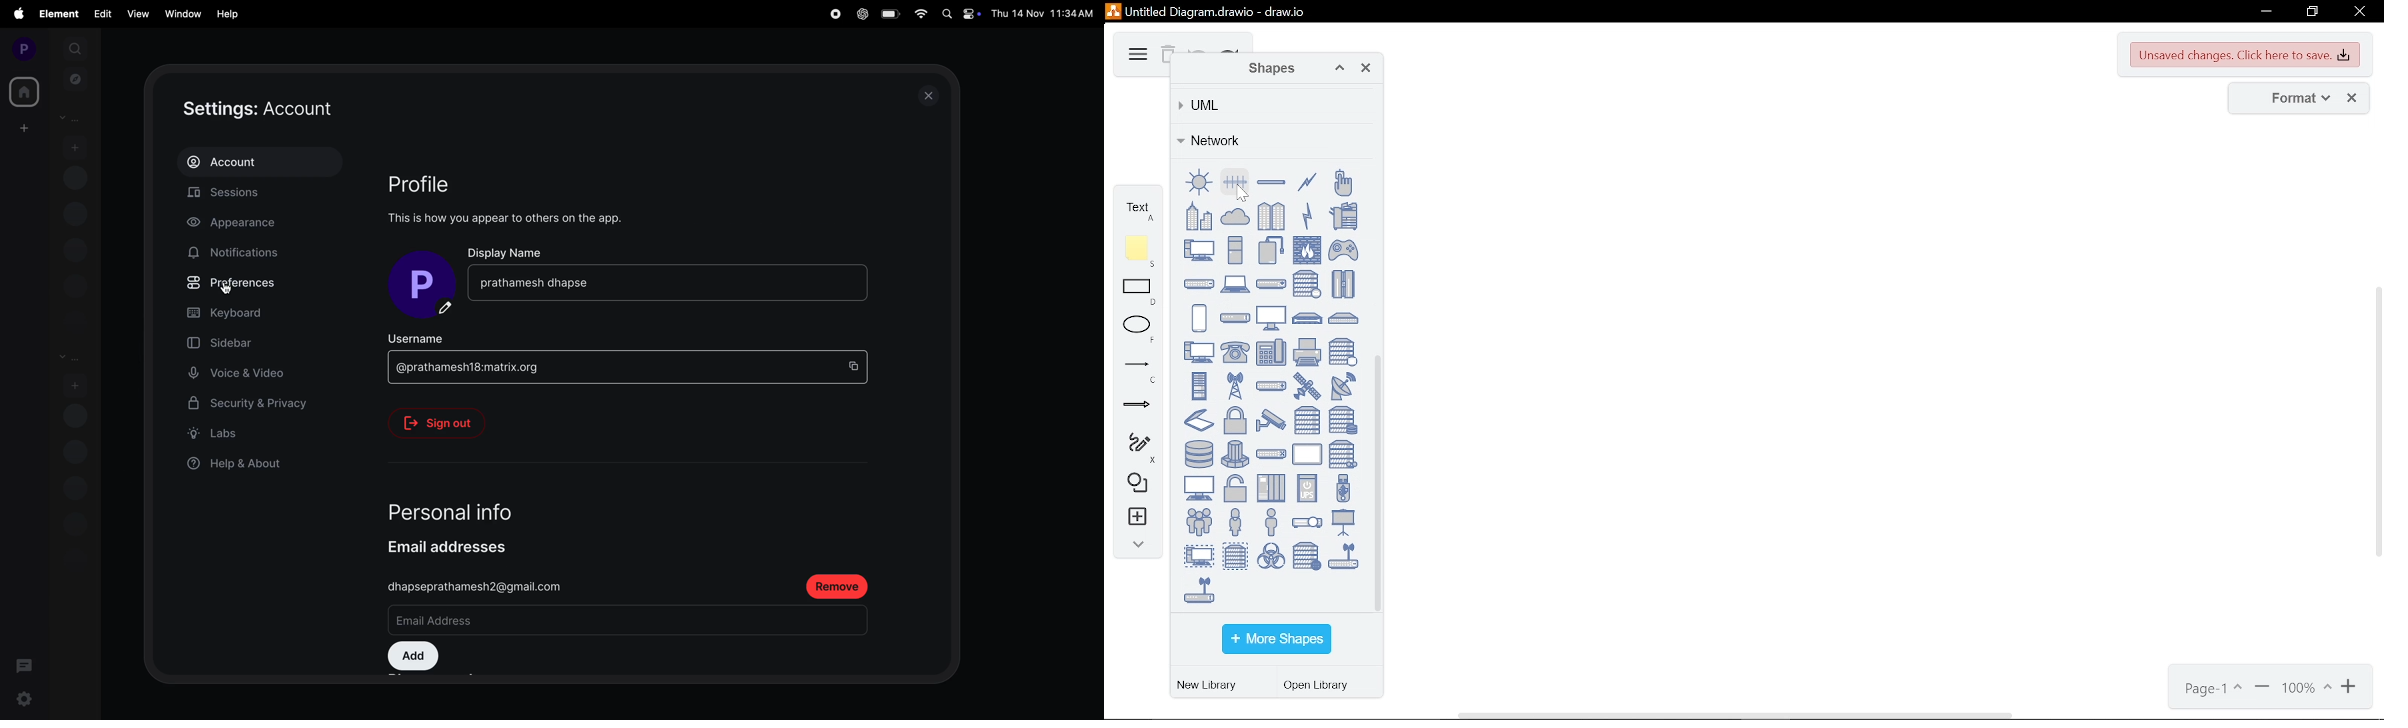 This screenshot has height=728, width=2408. Describe the element at coordinates (2351, 688) in the screenshot. I see `zoom in` at that location.